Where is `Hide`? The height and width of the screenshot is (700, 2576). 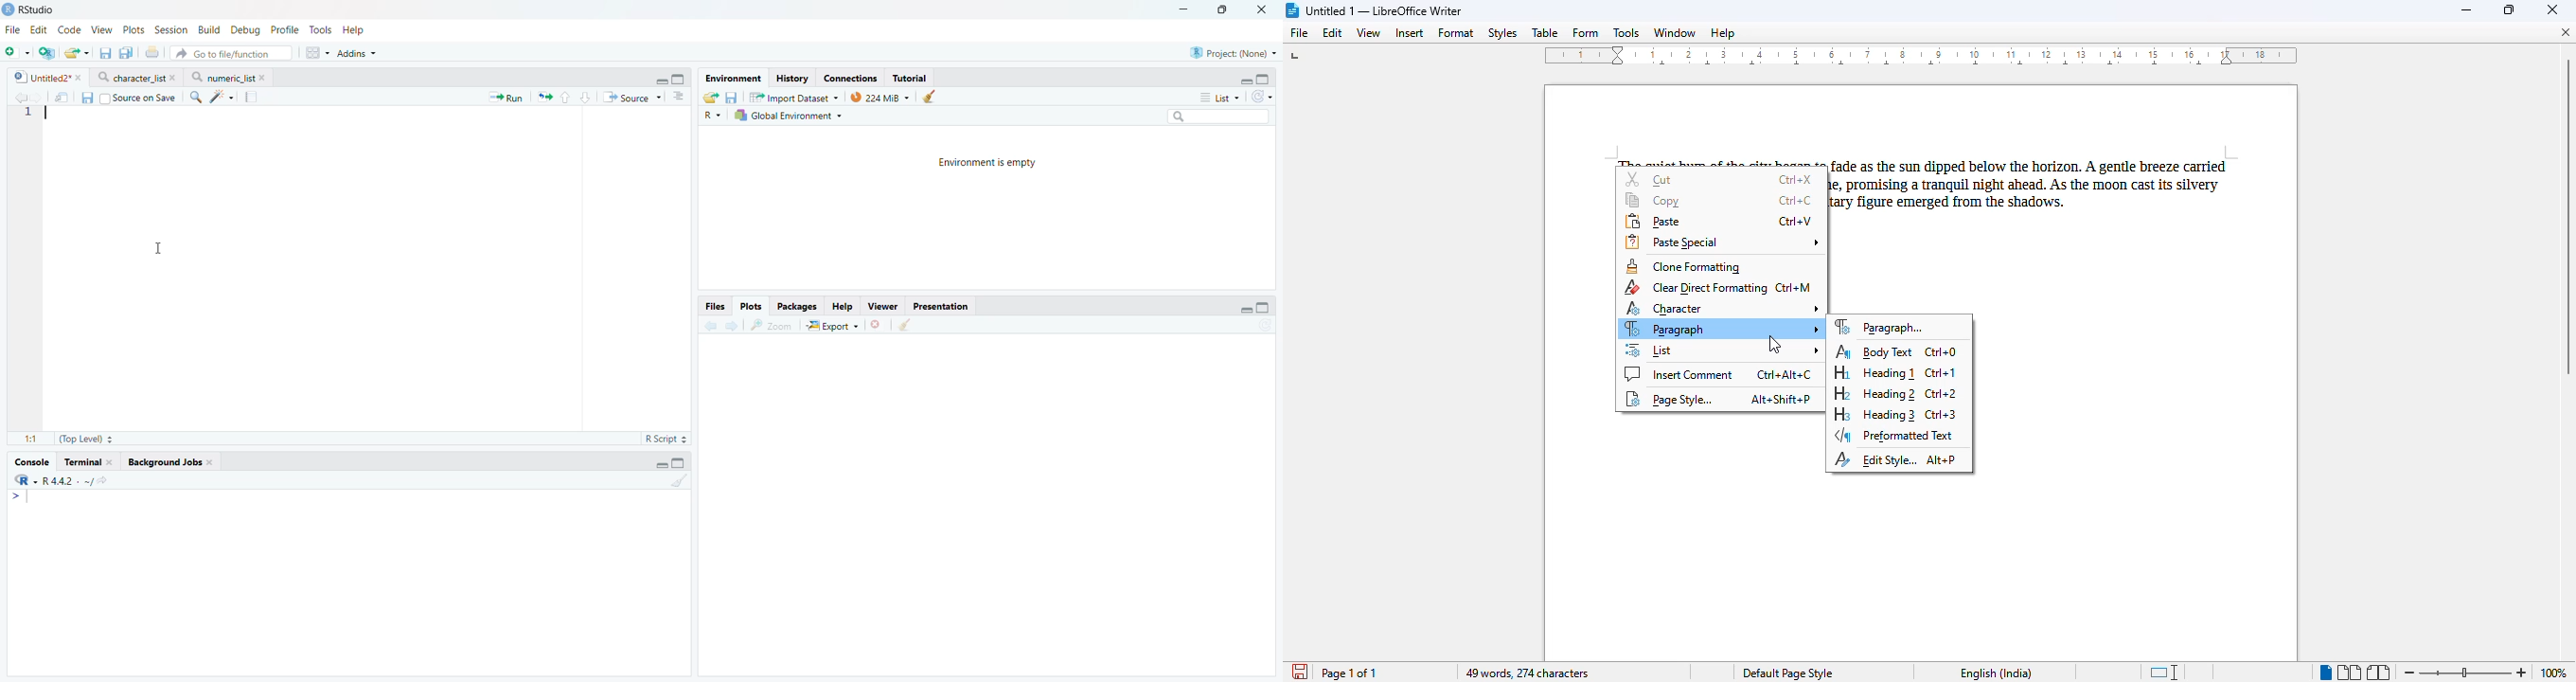 Hide is located at coordinates (1245, 80).